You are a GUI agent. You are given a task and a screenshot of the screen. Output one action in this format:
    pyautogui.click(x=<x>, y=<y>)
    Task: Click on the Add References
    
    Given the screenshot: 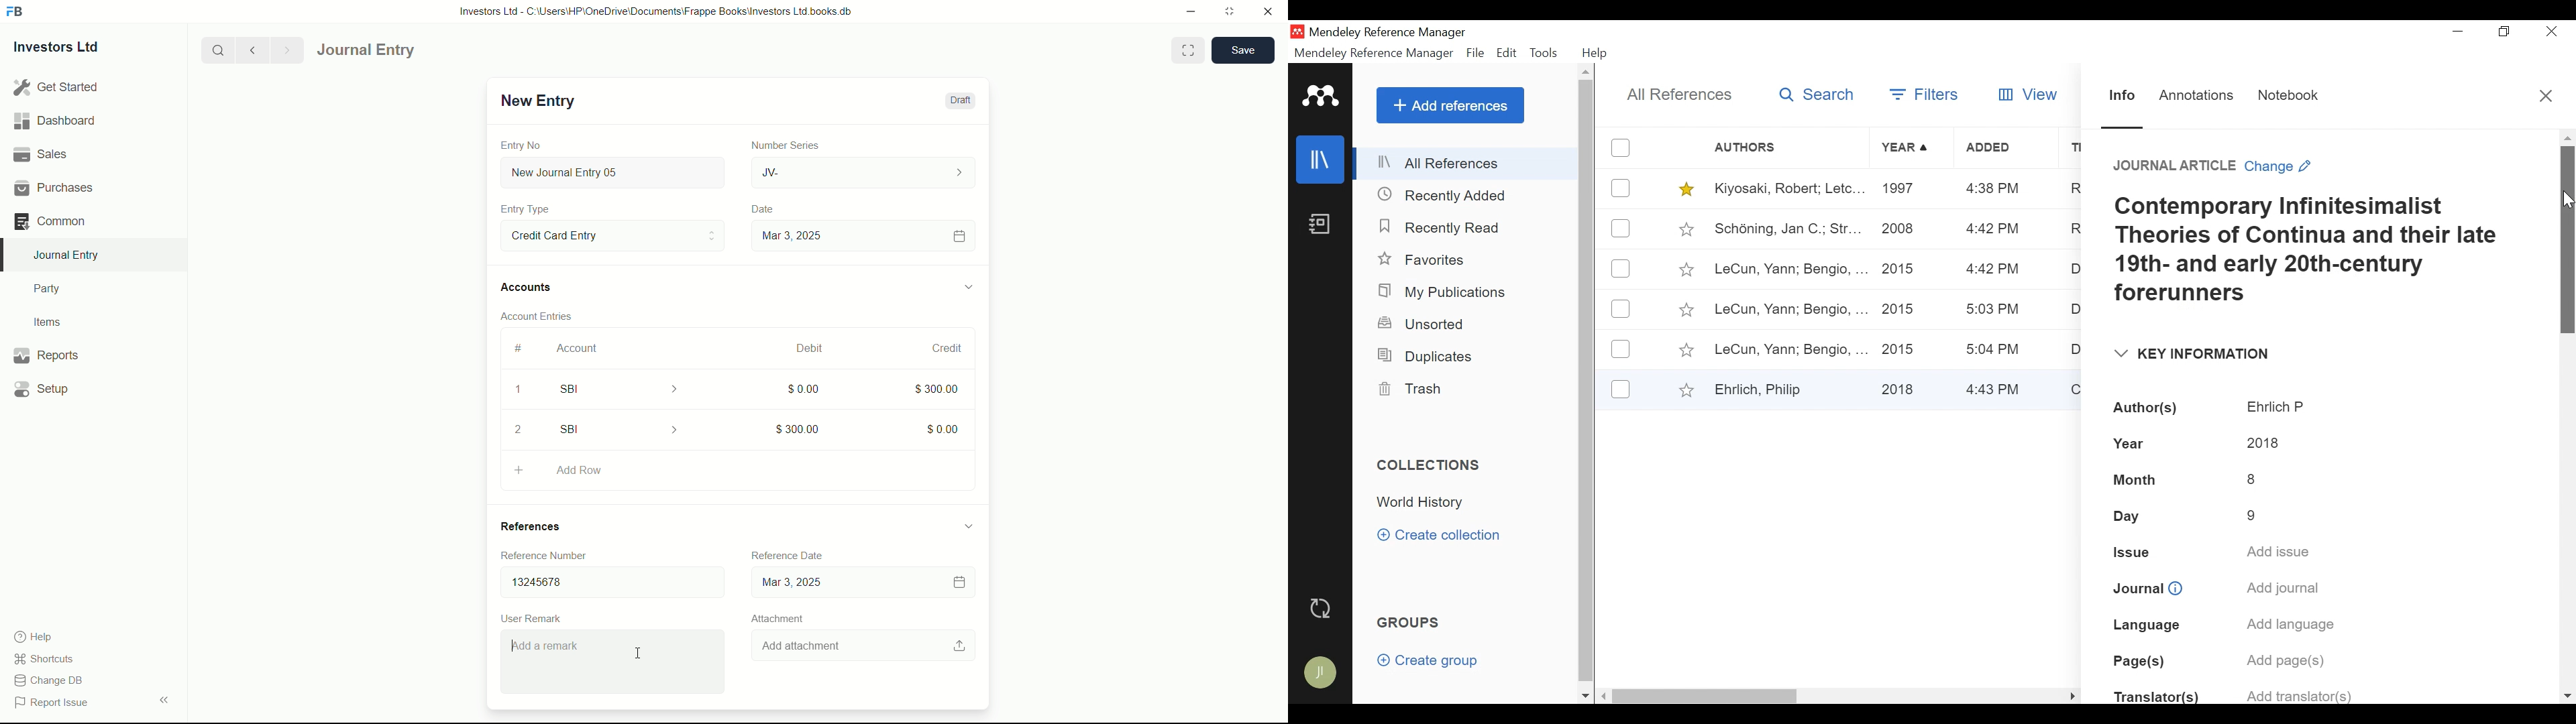 What is the action you would take?
    pyautogui.click(x=1450, y=105)
    